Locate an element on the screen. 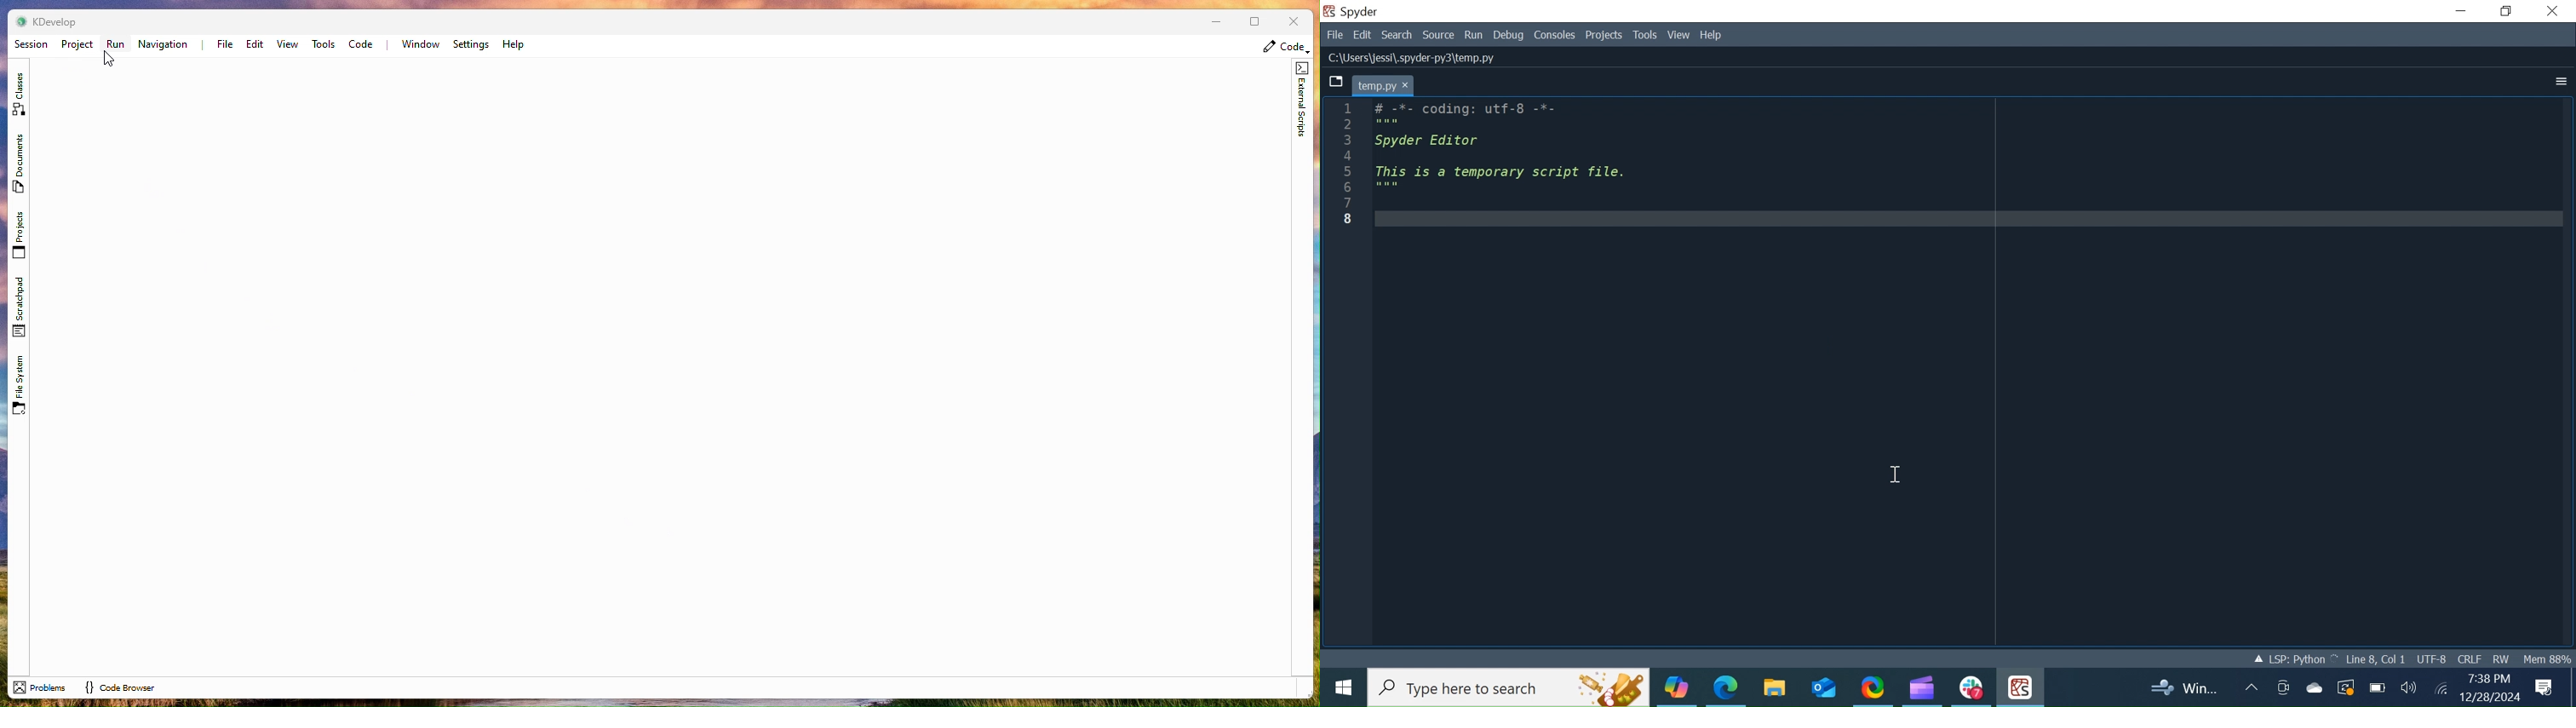  Edit is located at coordinates (1362, 35).